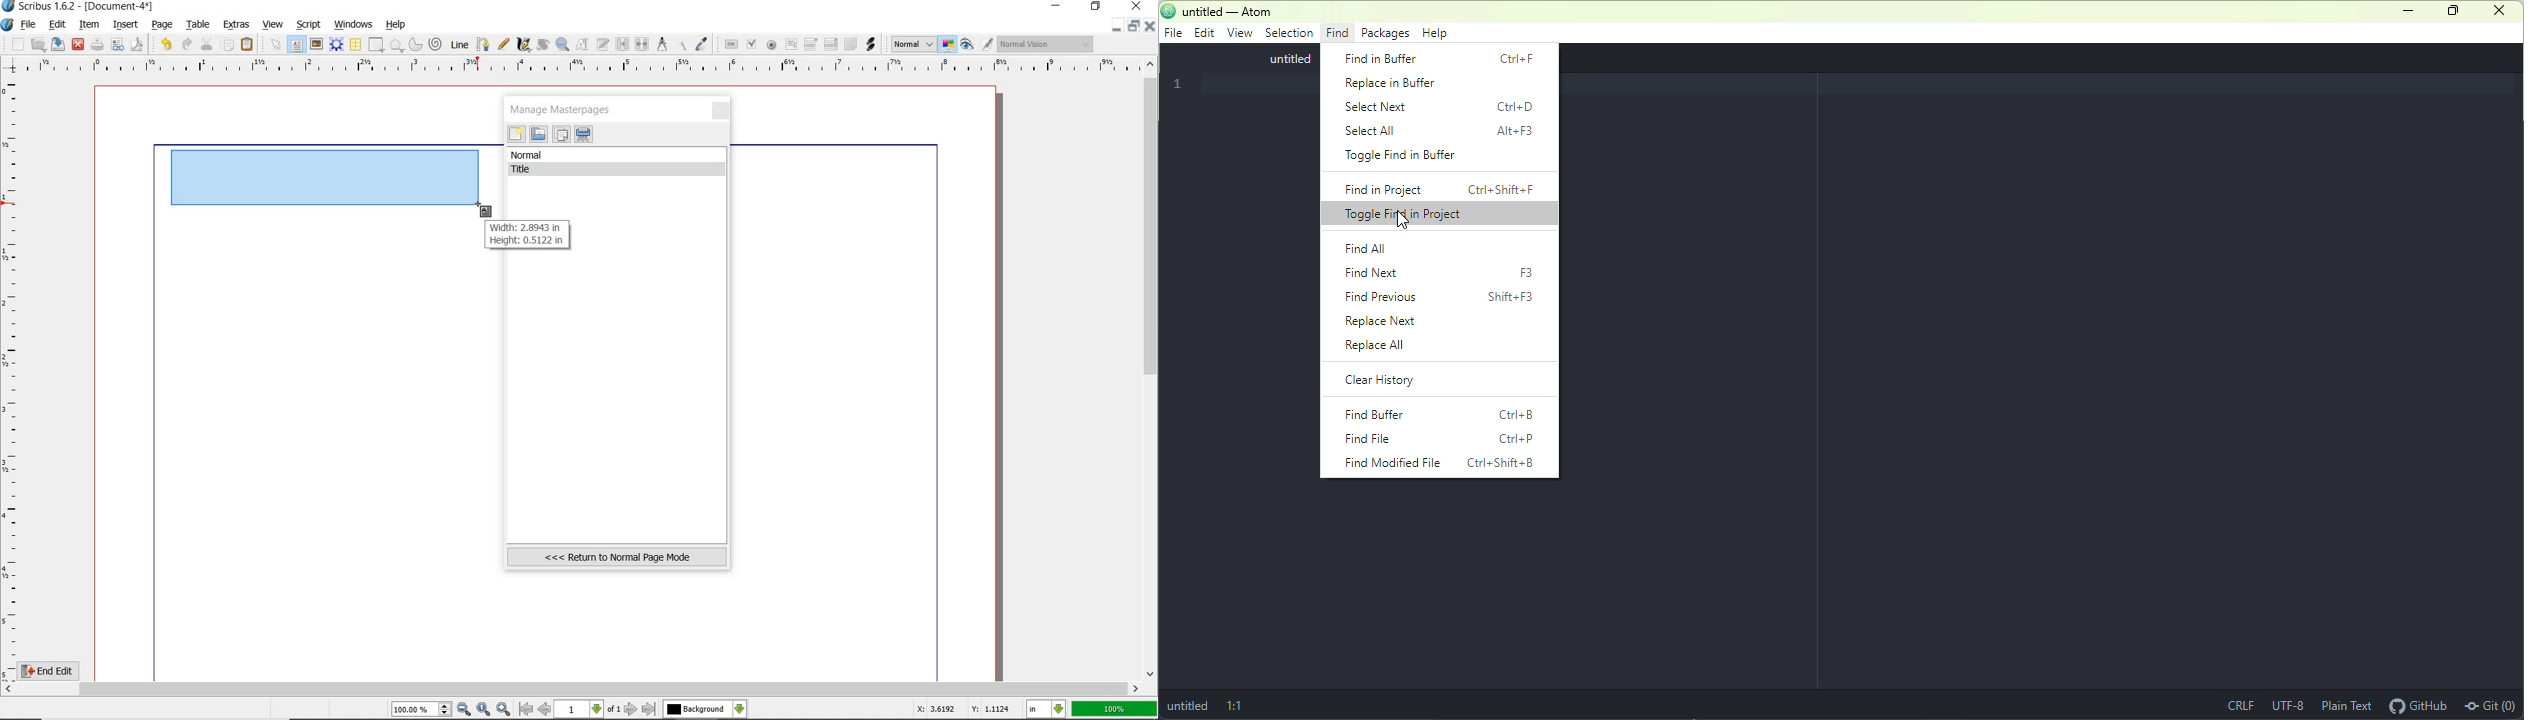 The height and width of the screenshot is (728, 2548). Describe the element at coordinates (1442, 57) in the screenshot. I see `find in buffer` at that location.